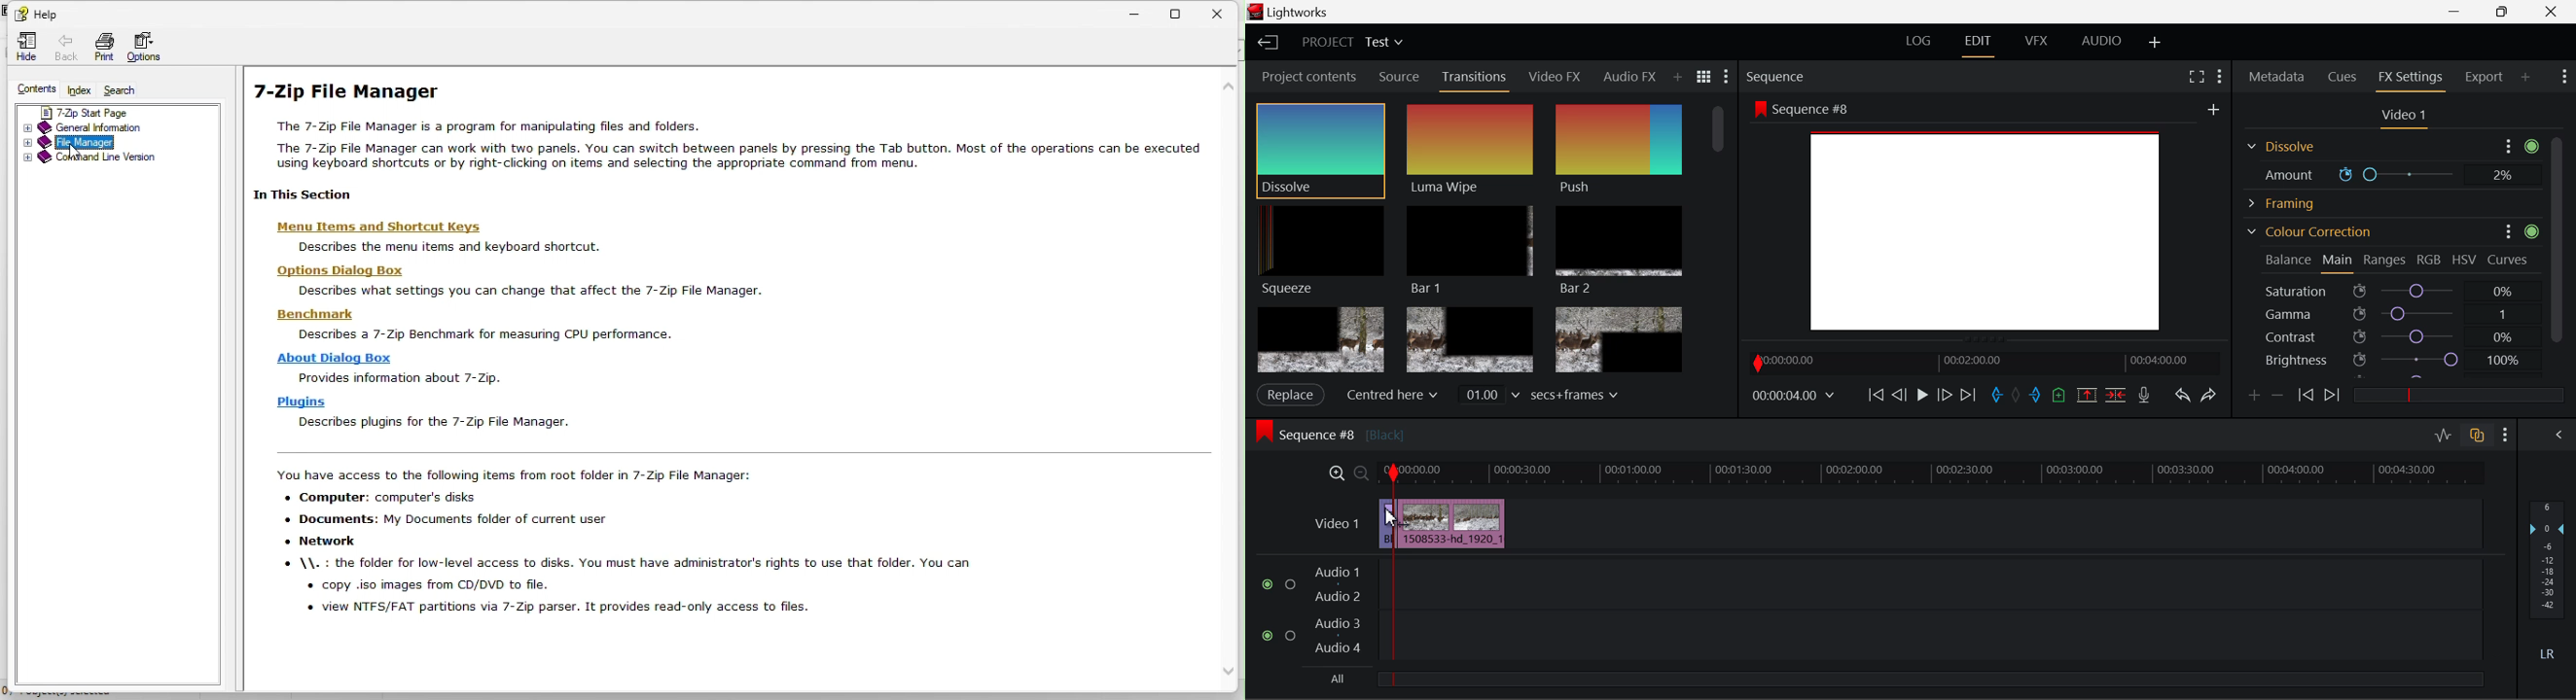 This screenshot has height=700, width=2576. What do you see at coordinates (1308, 80) in the screenshot?
I see `Project contents` at bounding box center [1308, 80].